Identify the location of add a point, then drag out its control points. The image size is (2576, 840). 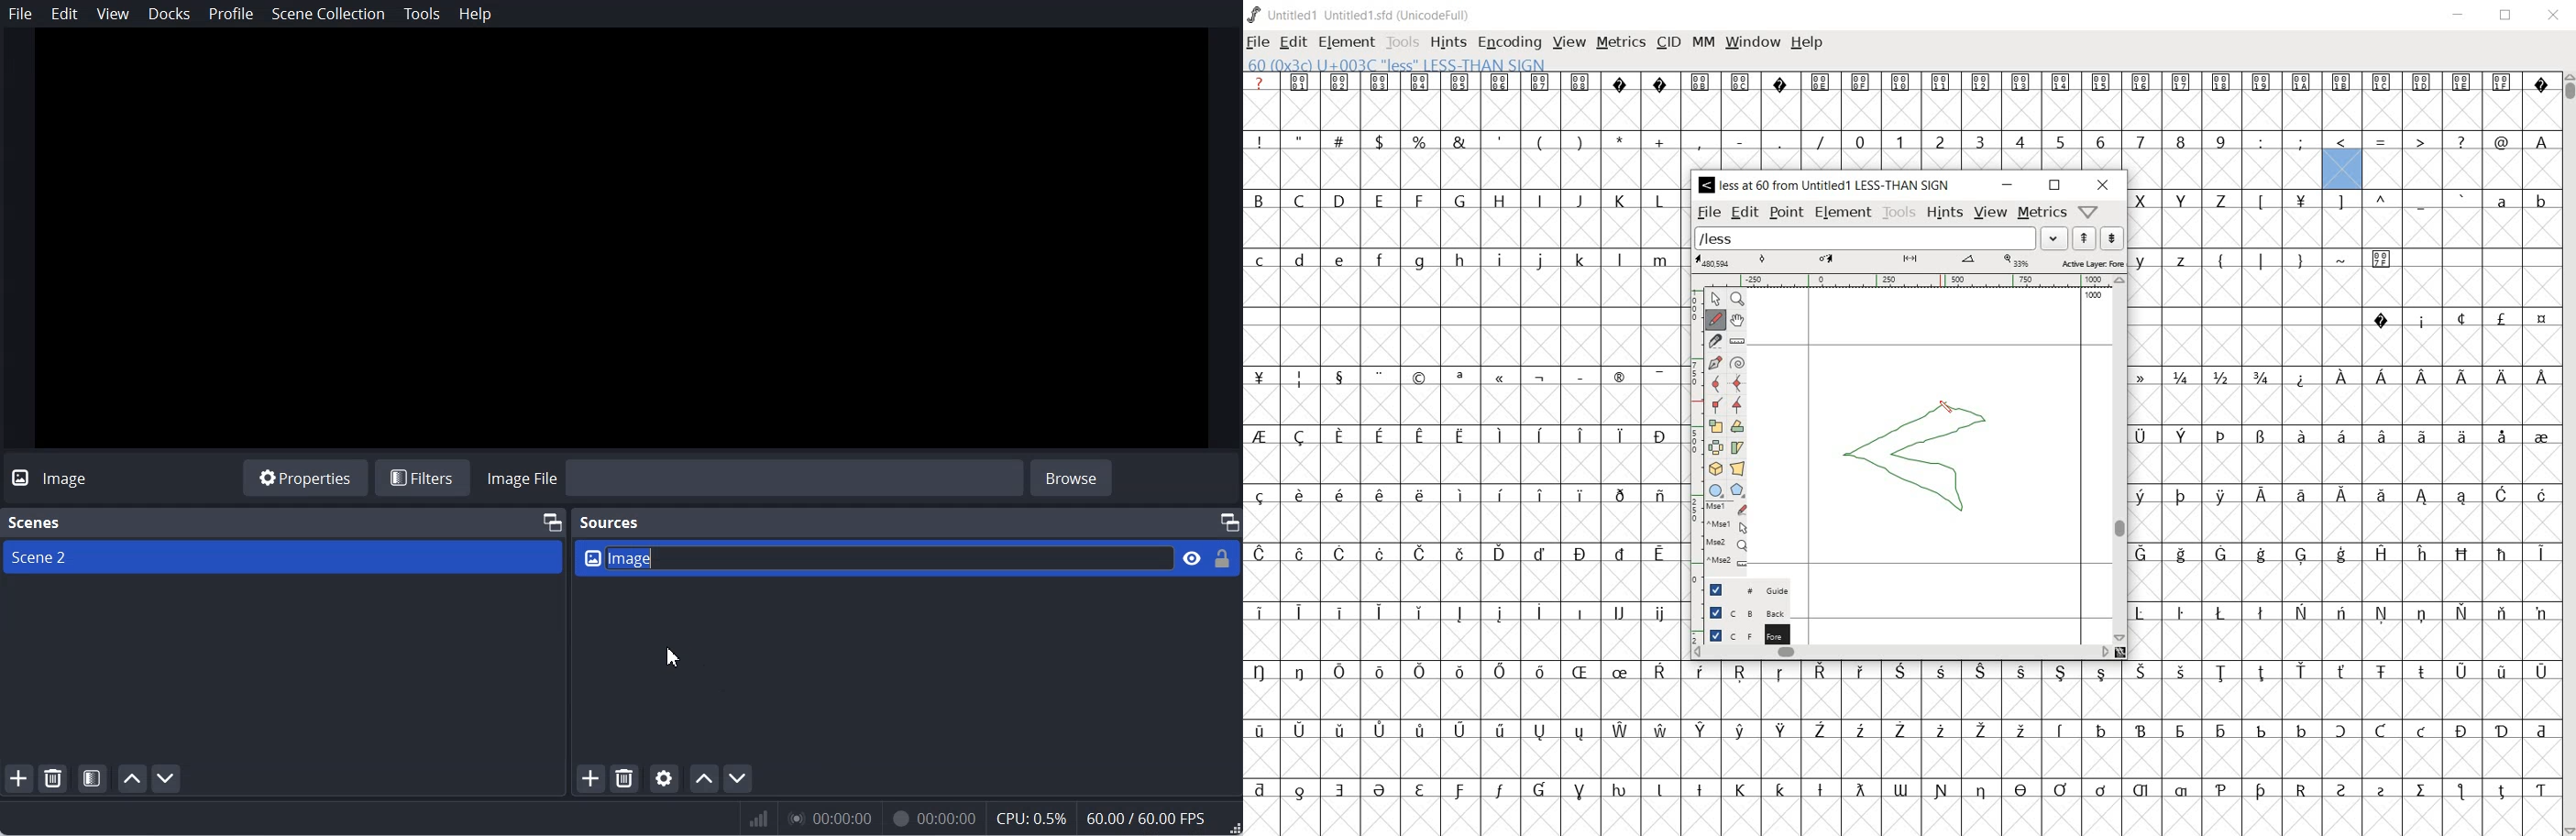
(1716, 360).